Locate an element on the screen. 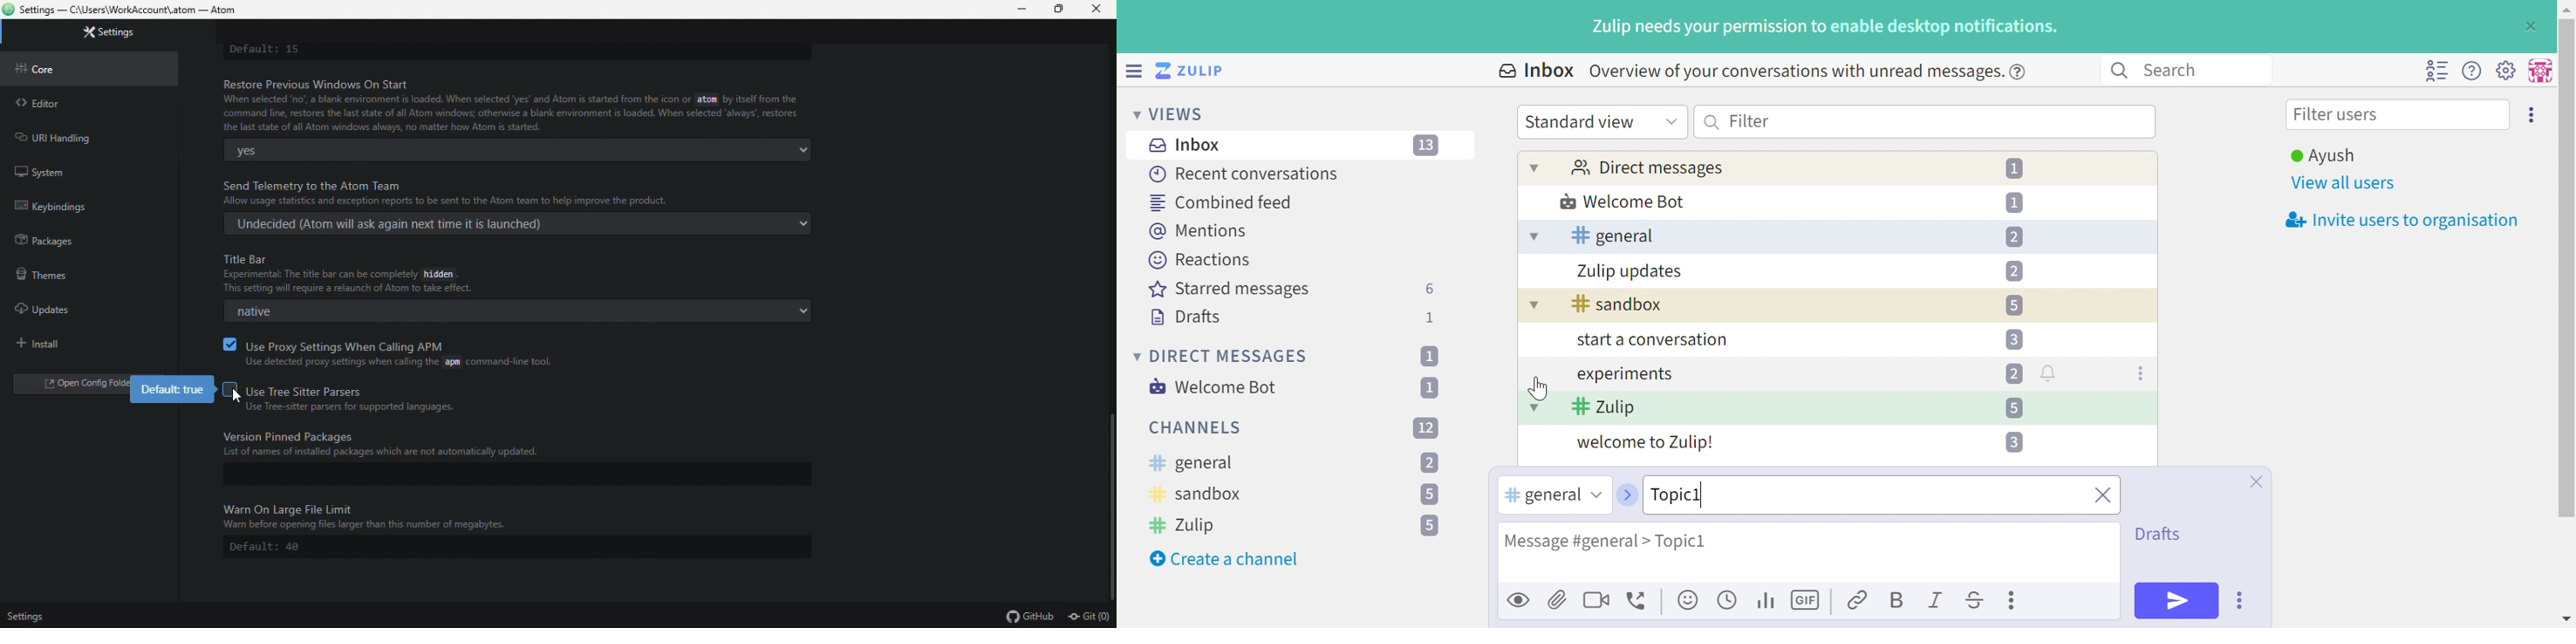 The width and height of the screenshot is (2576, 644). experiments is located at coordinates (1624, 375).